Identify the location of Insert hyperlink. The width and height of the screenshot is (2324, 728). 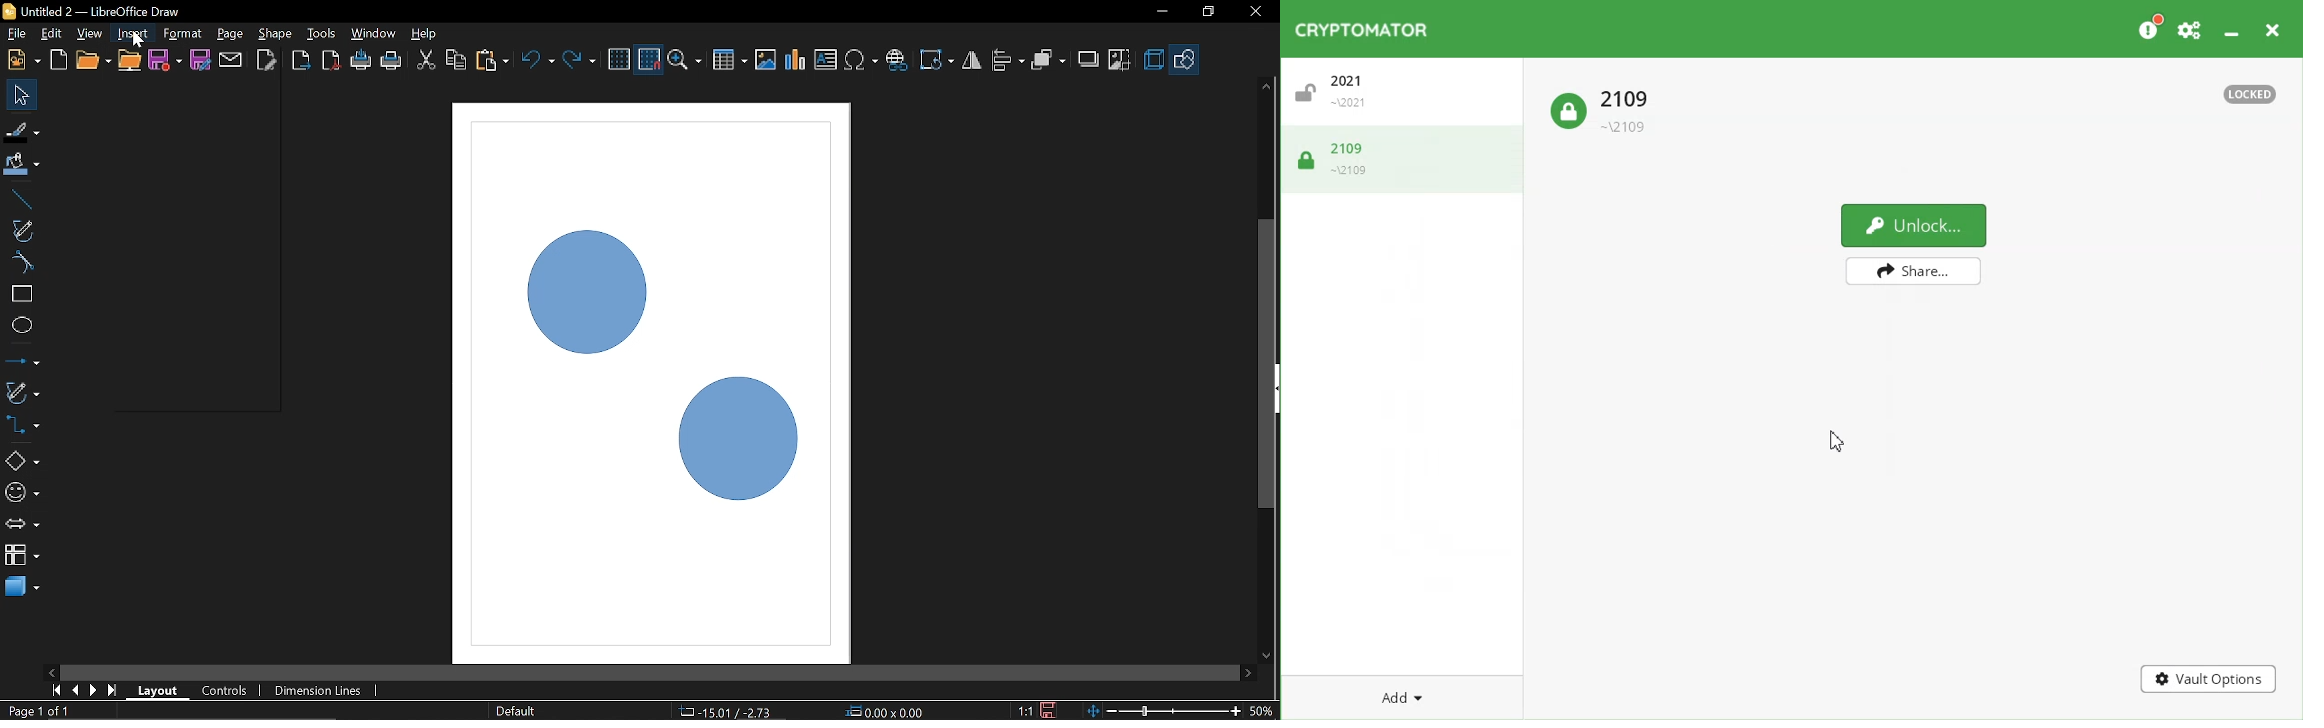
(897, 60).